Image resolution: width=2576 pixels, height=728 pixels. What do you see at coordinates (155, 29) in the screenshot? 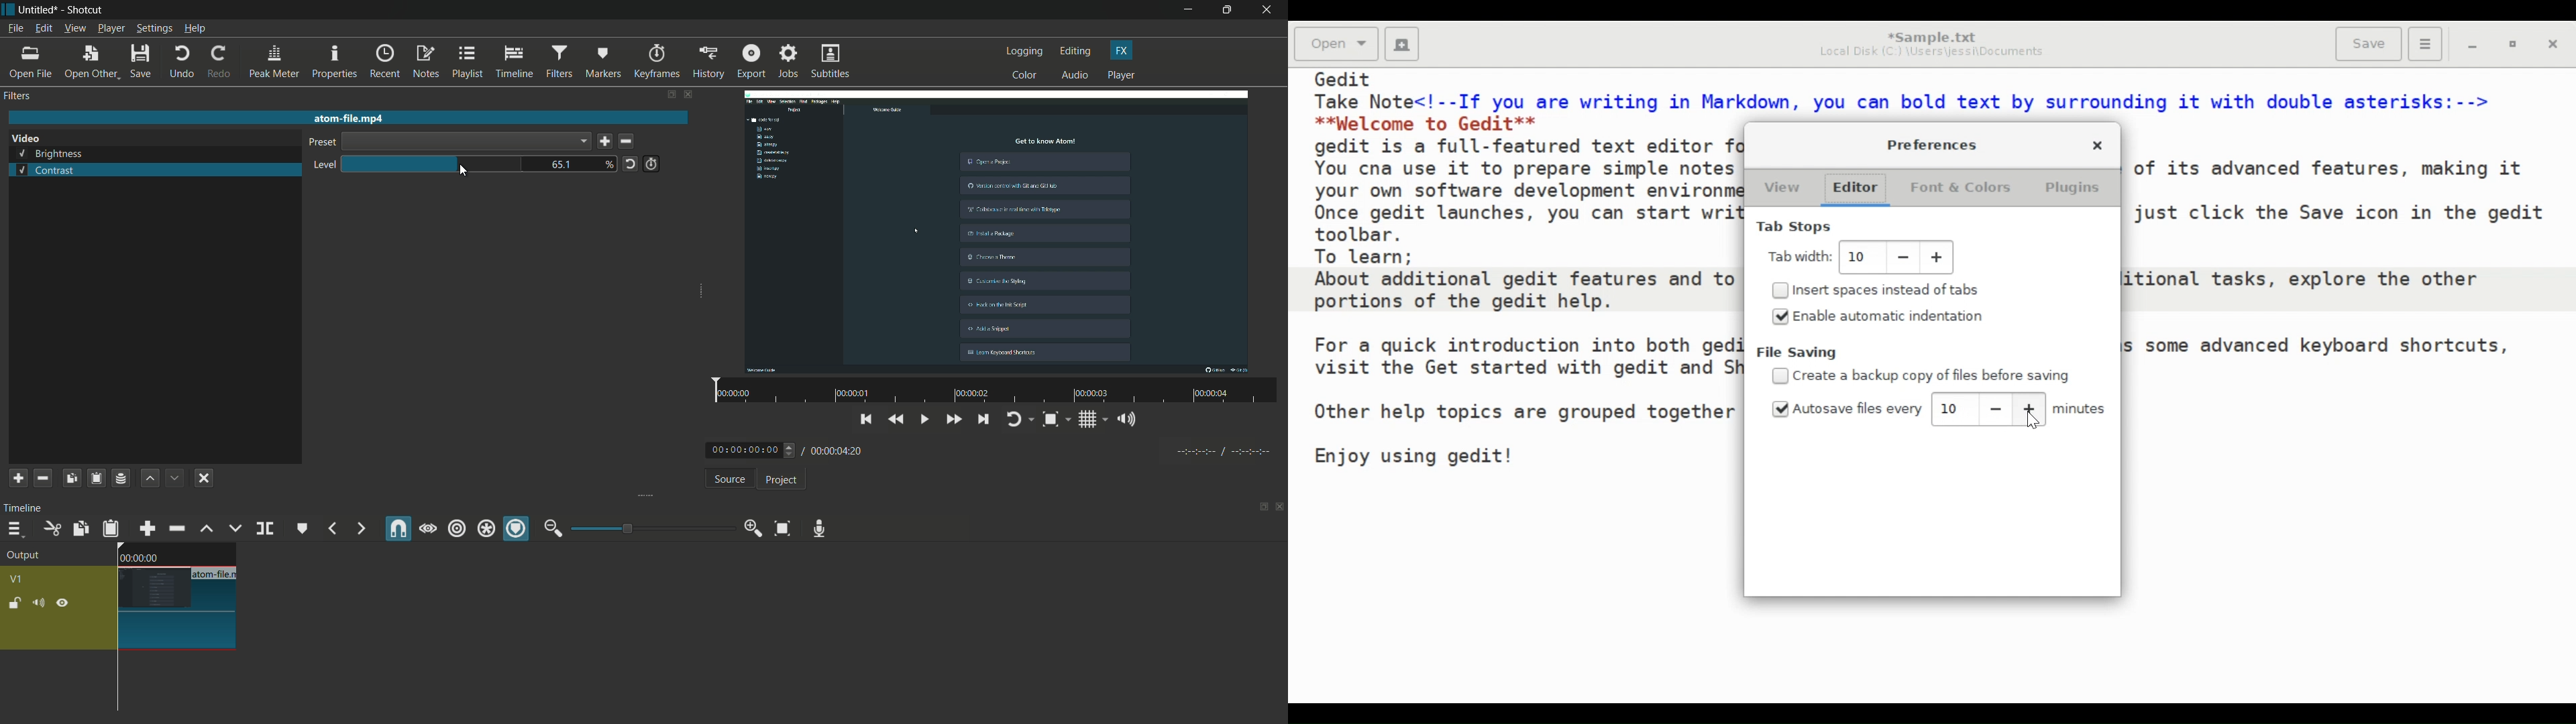
I see `settings menu` at bounding box center [155, 29].